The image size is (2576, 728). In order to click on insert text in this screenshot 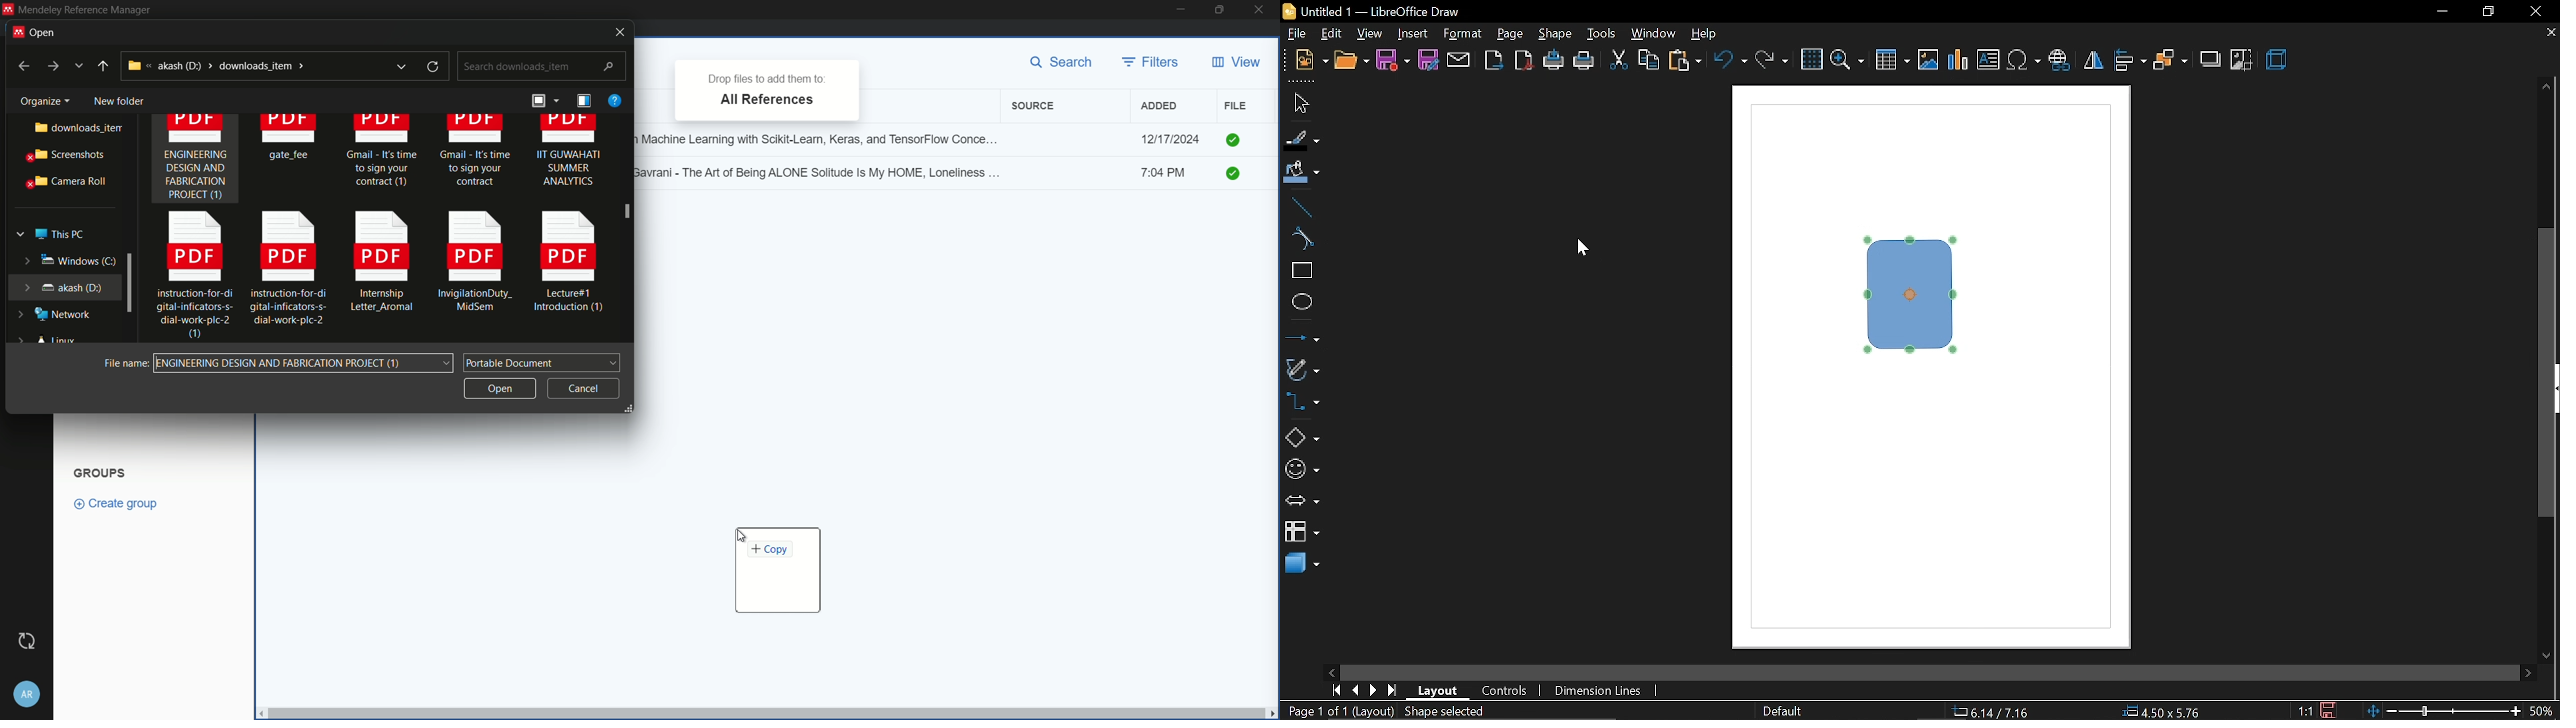, I will do `click(1990, 61)`.